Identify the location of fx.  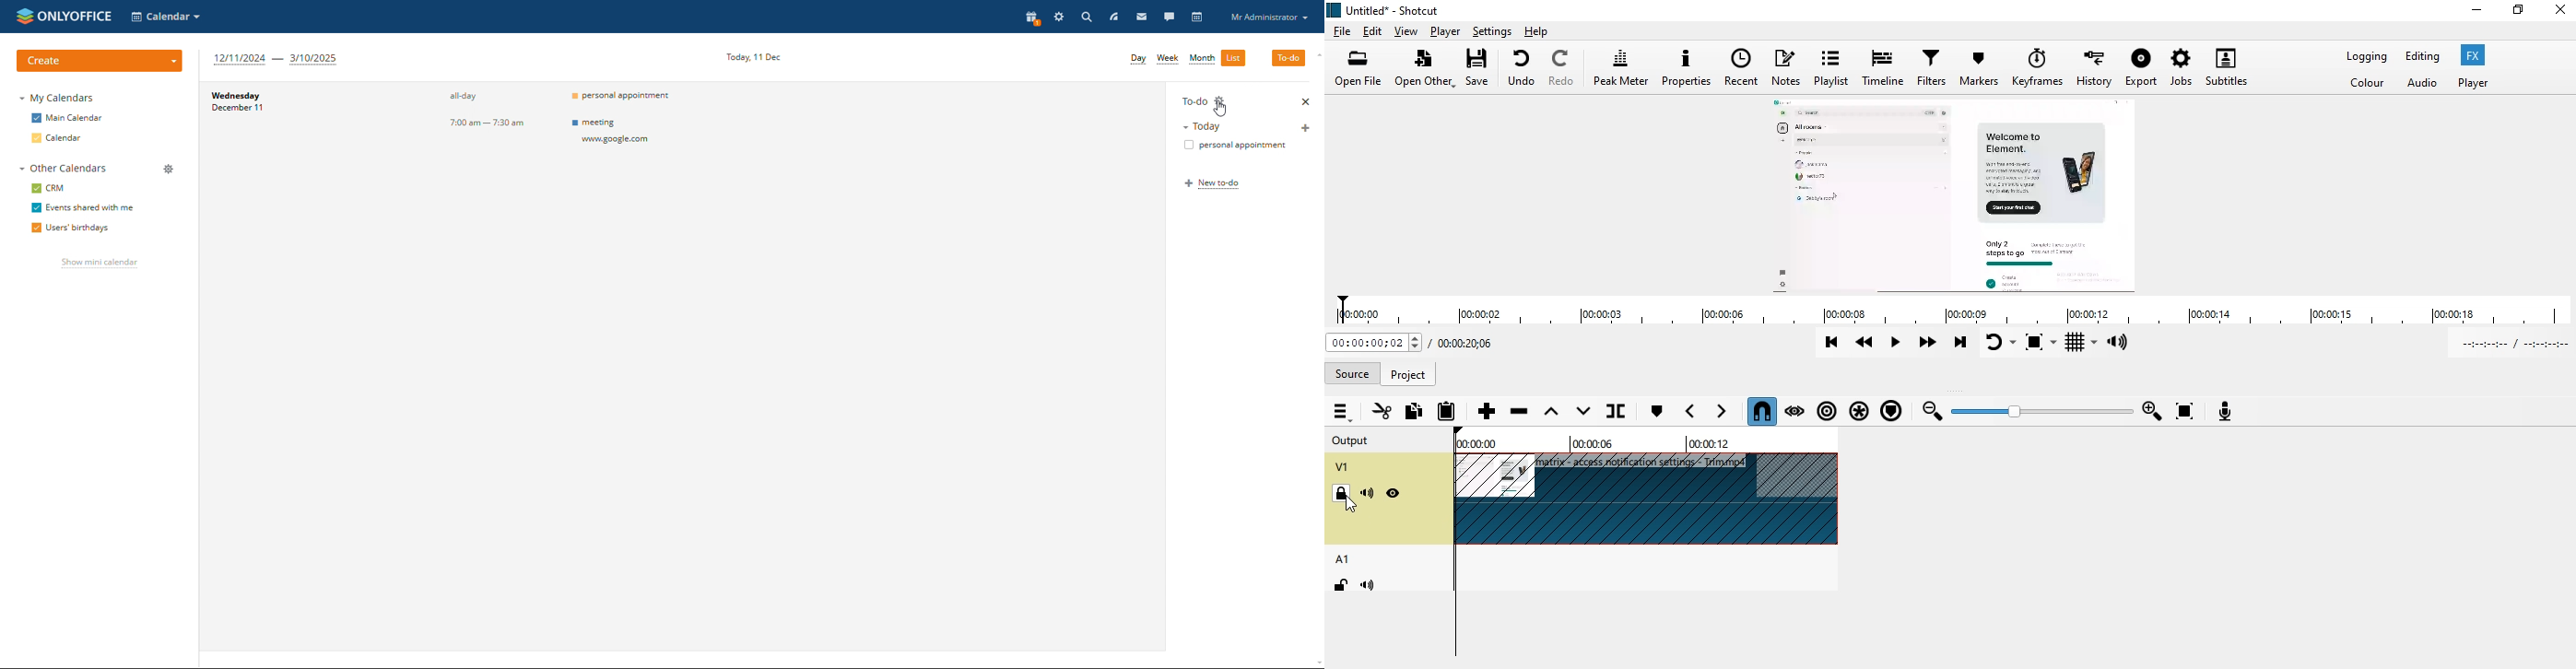
(2477, 56).